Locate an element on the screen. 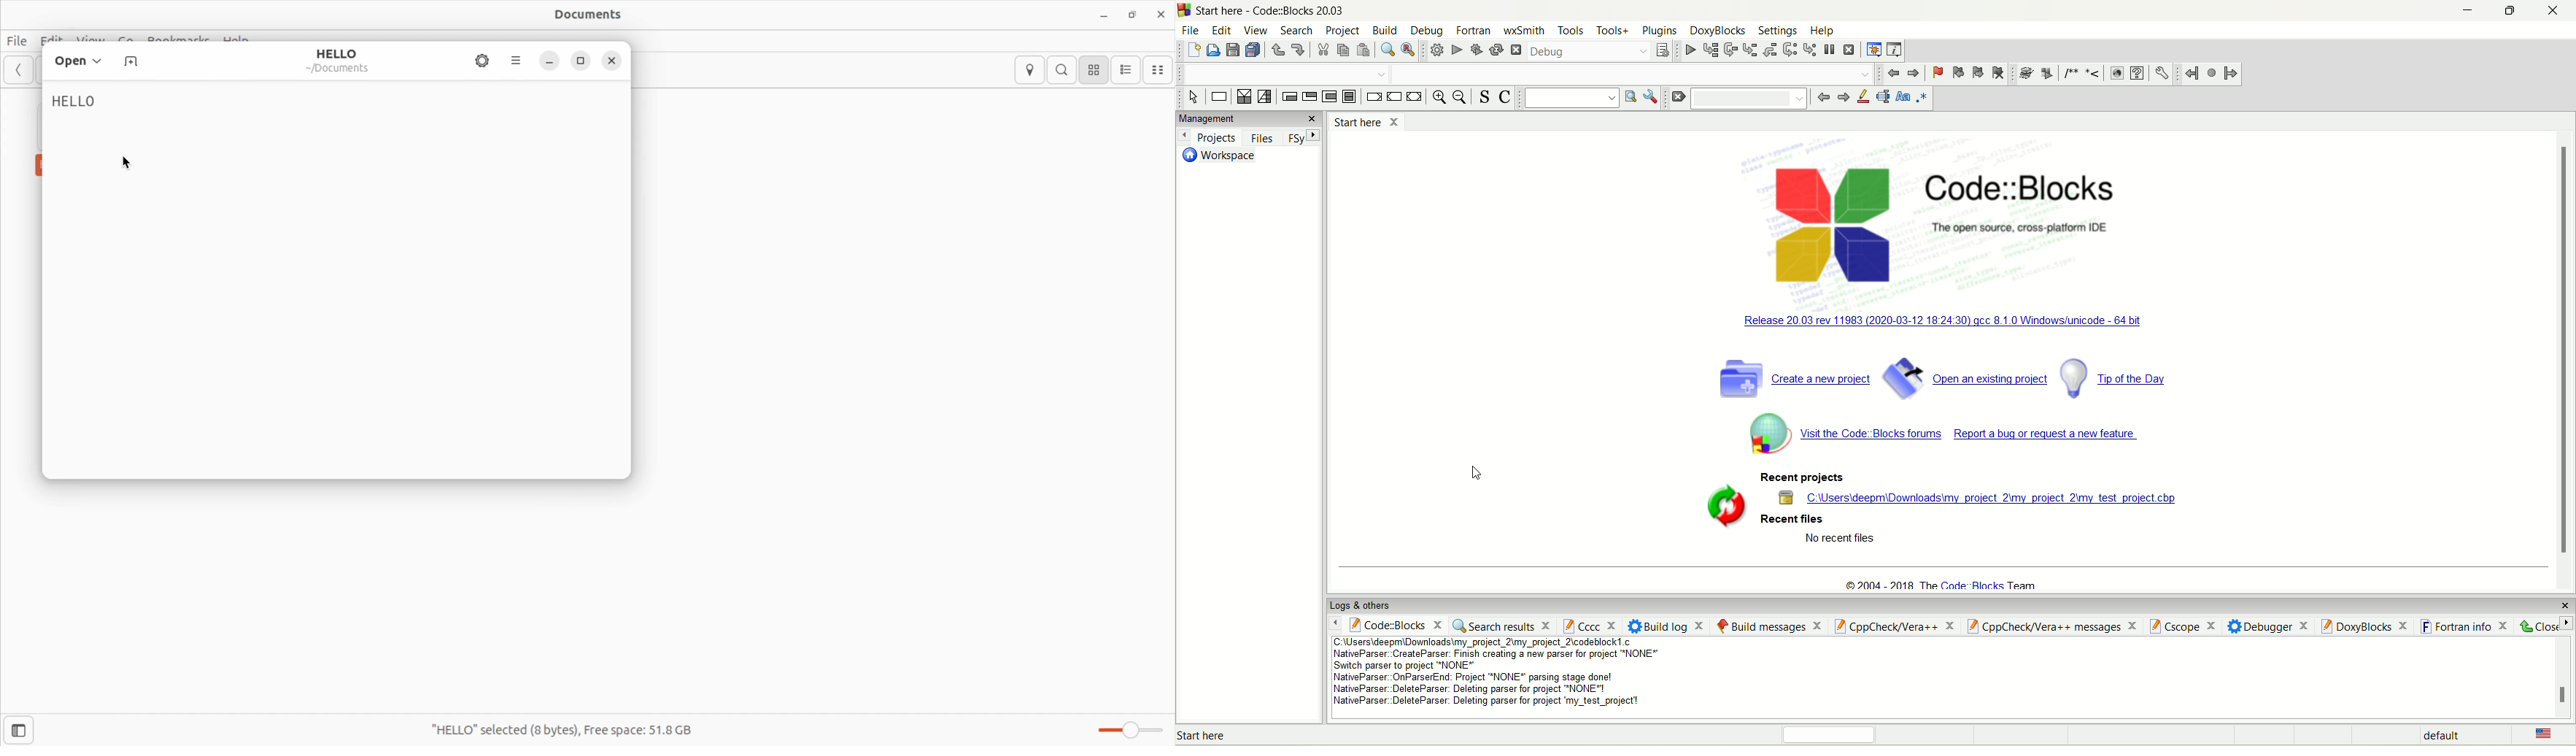  logs and others is located at coordinates (1365, 607).